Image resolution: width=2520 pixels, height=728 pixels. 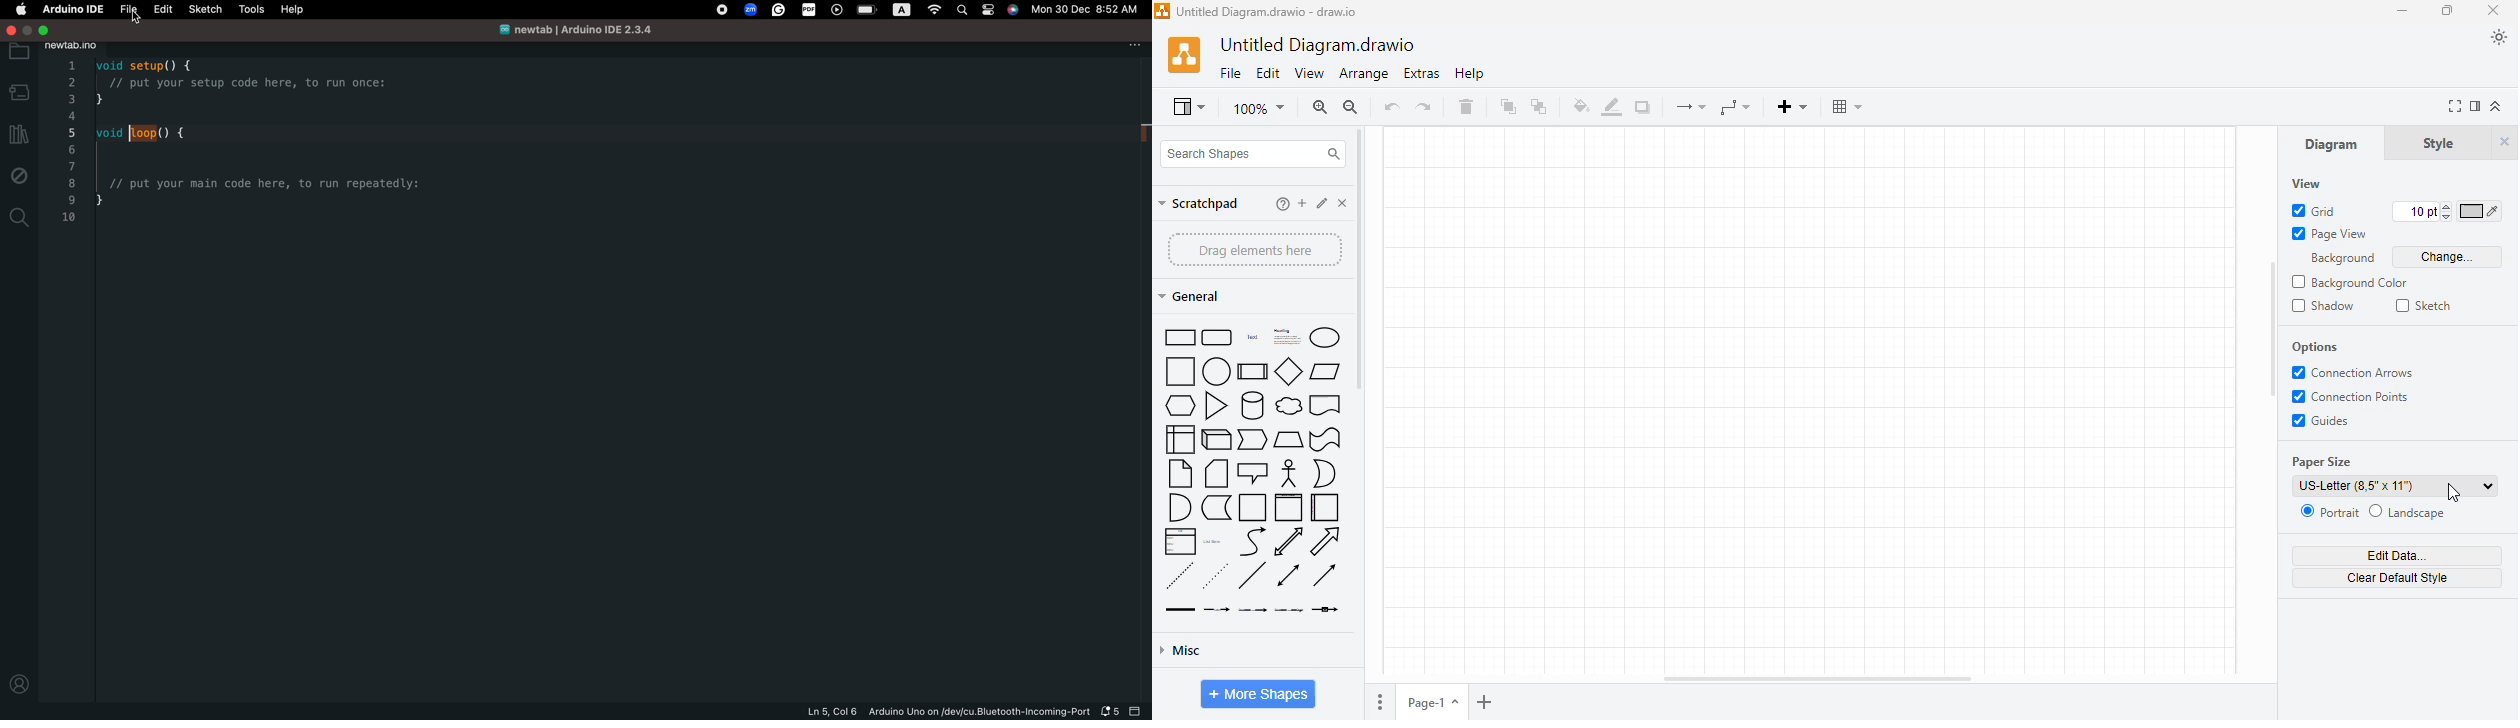 What do you see at coordinates (2343, 259) in the screenshot?
I see `background` at bounding box center [2343, 259].